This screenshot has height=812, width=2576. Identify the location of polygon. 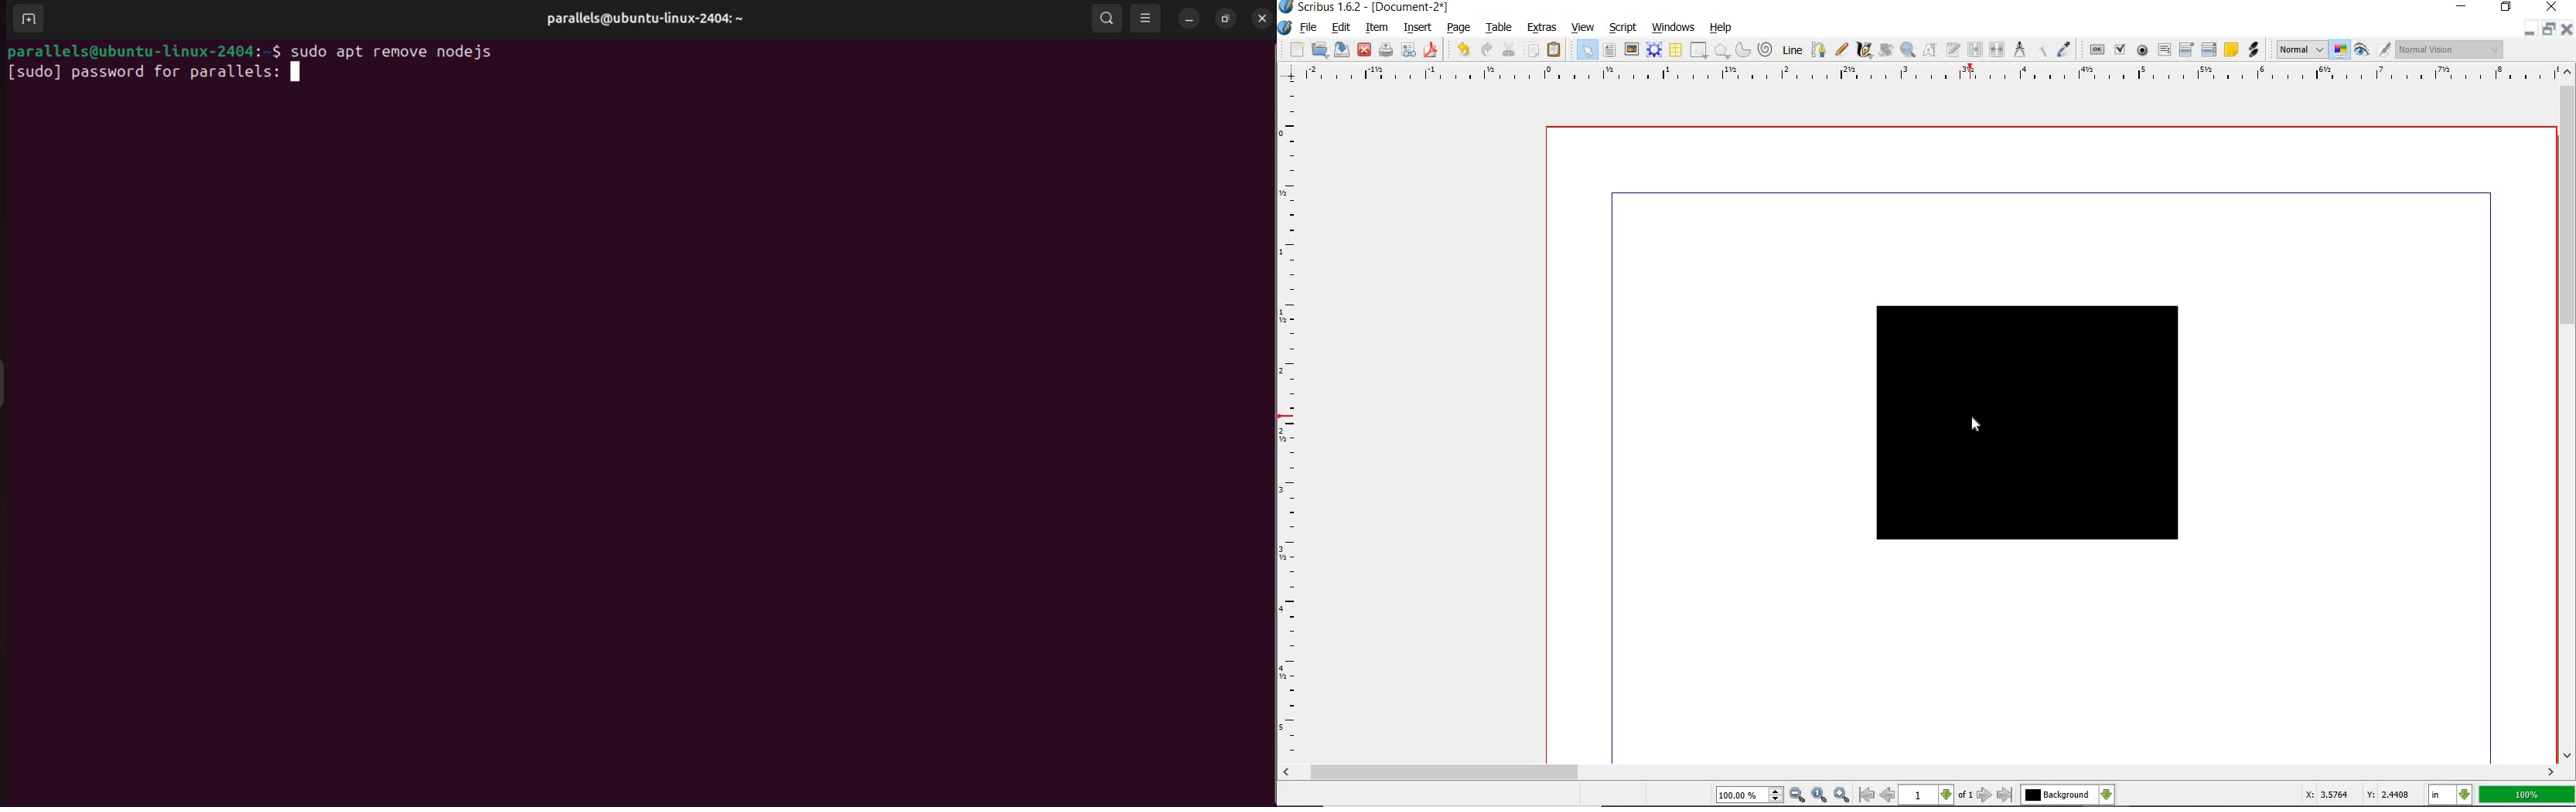
(1721, 49).